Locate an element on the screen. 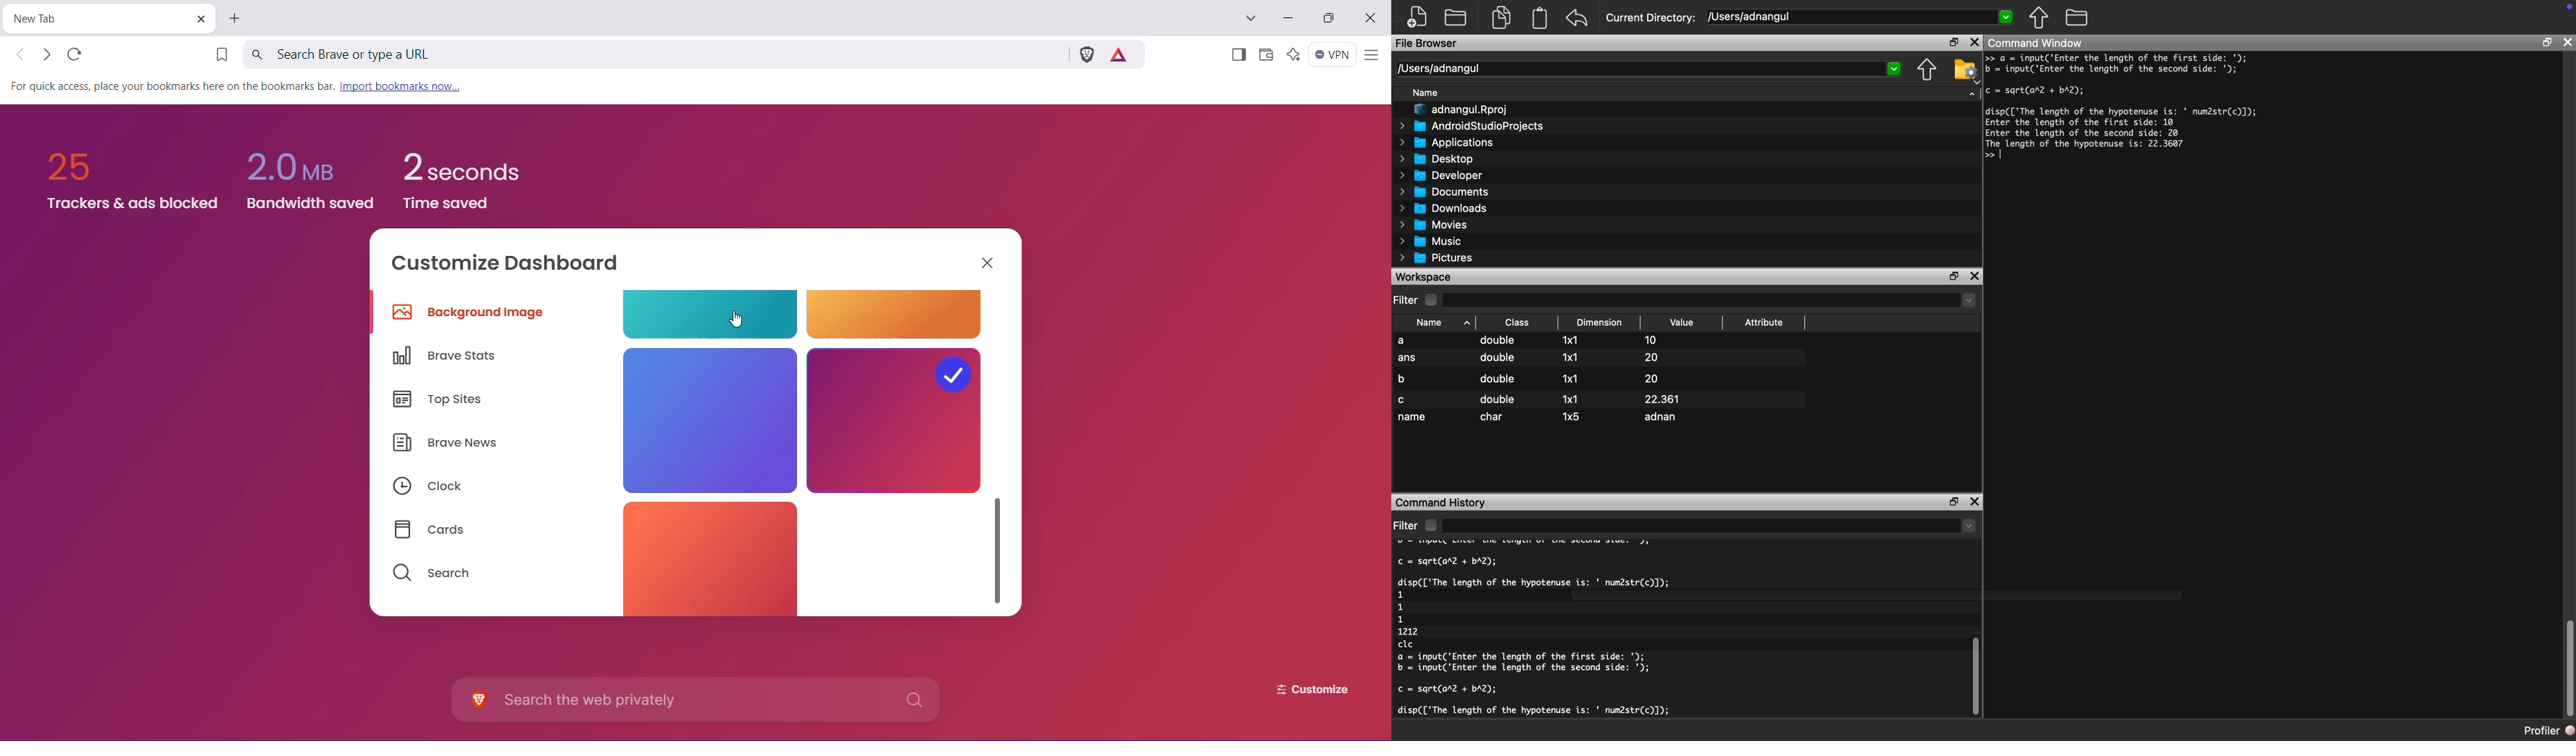 Image resolution: width=2576 pixels, height=756 pixels. Brave News is located at coordinates (446, 444).